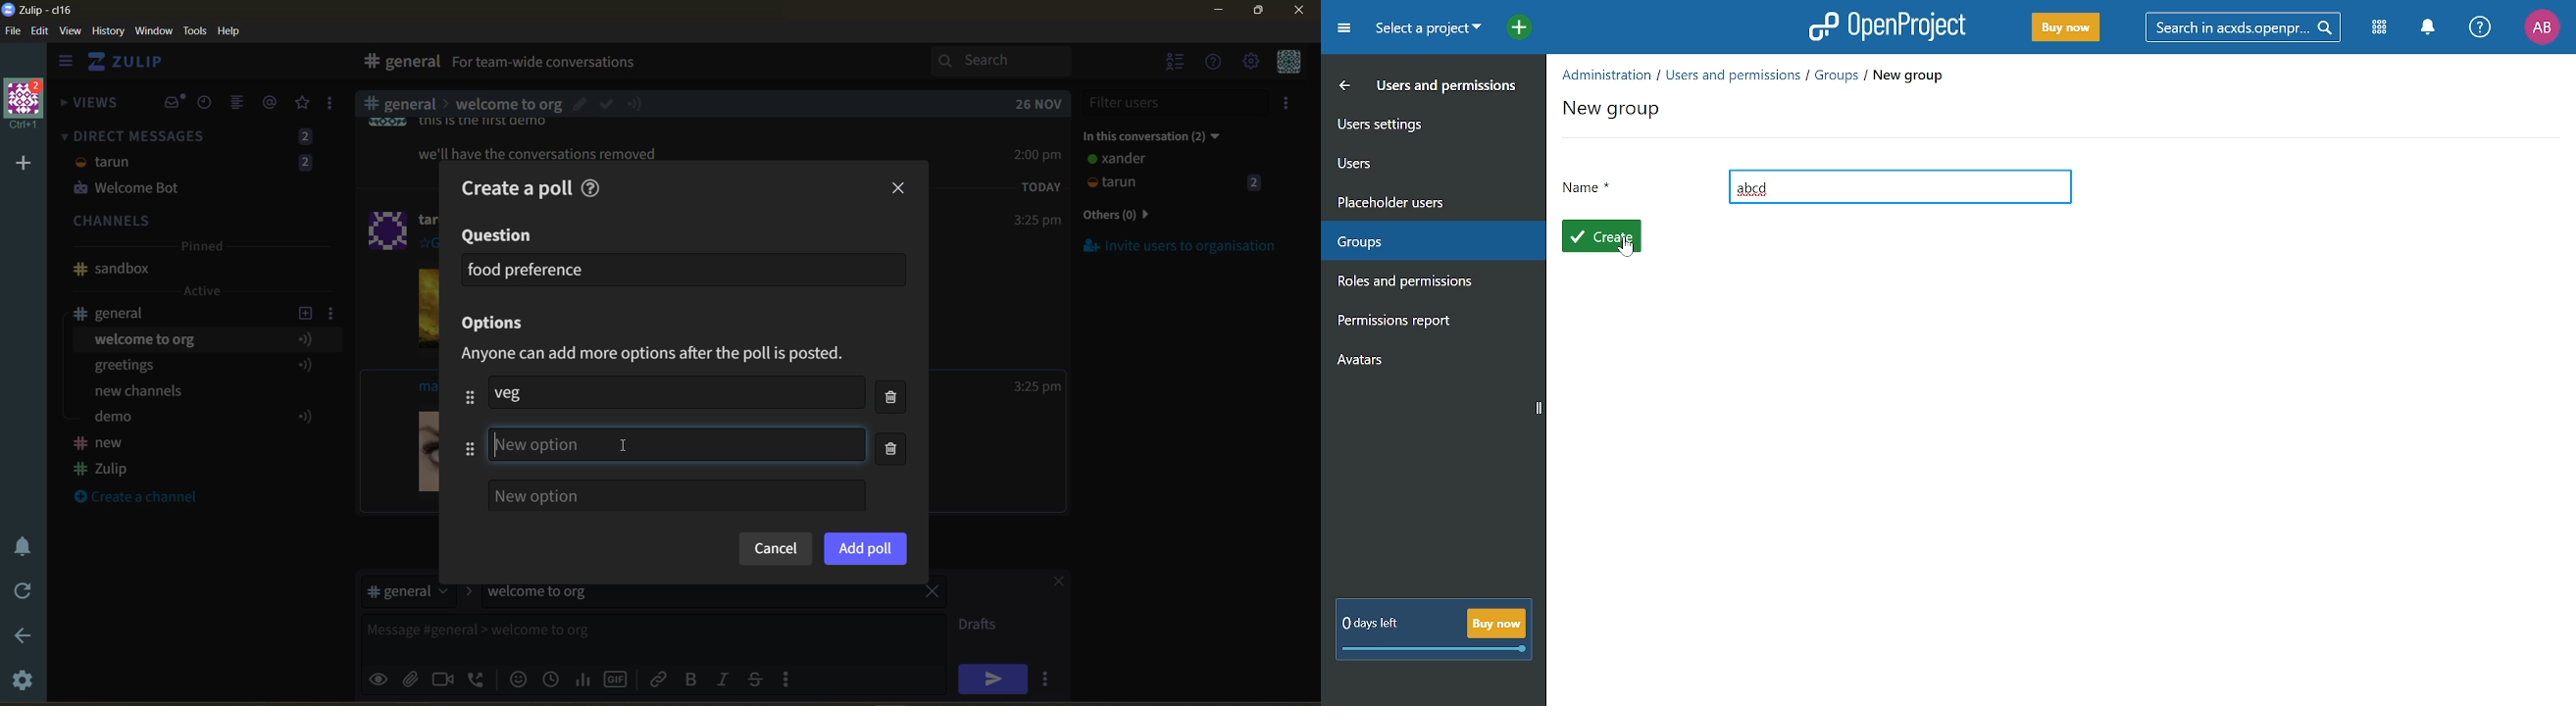 This screenshot has width=2576, height=728. I want to click on Group name typed "abcd", so click(1899, 187).